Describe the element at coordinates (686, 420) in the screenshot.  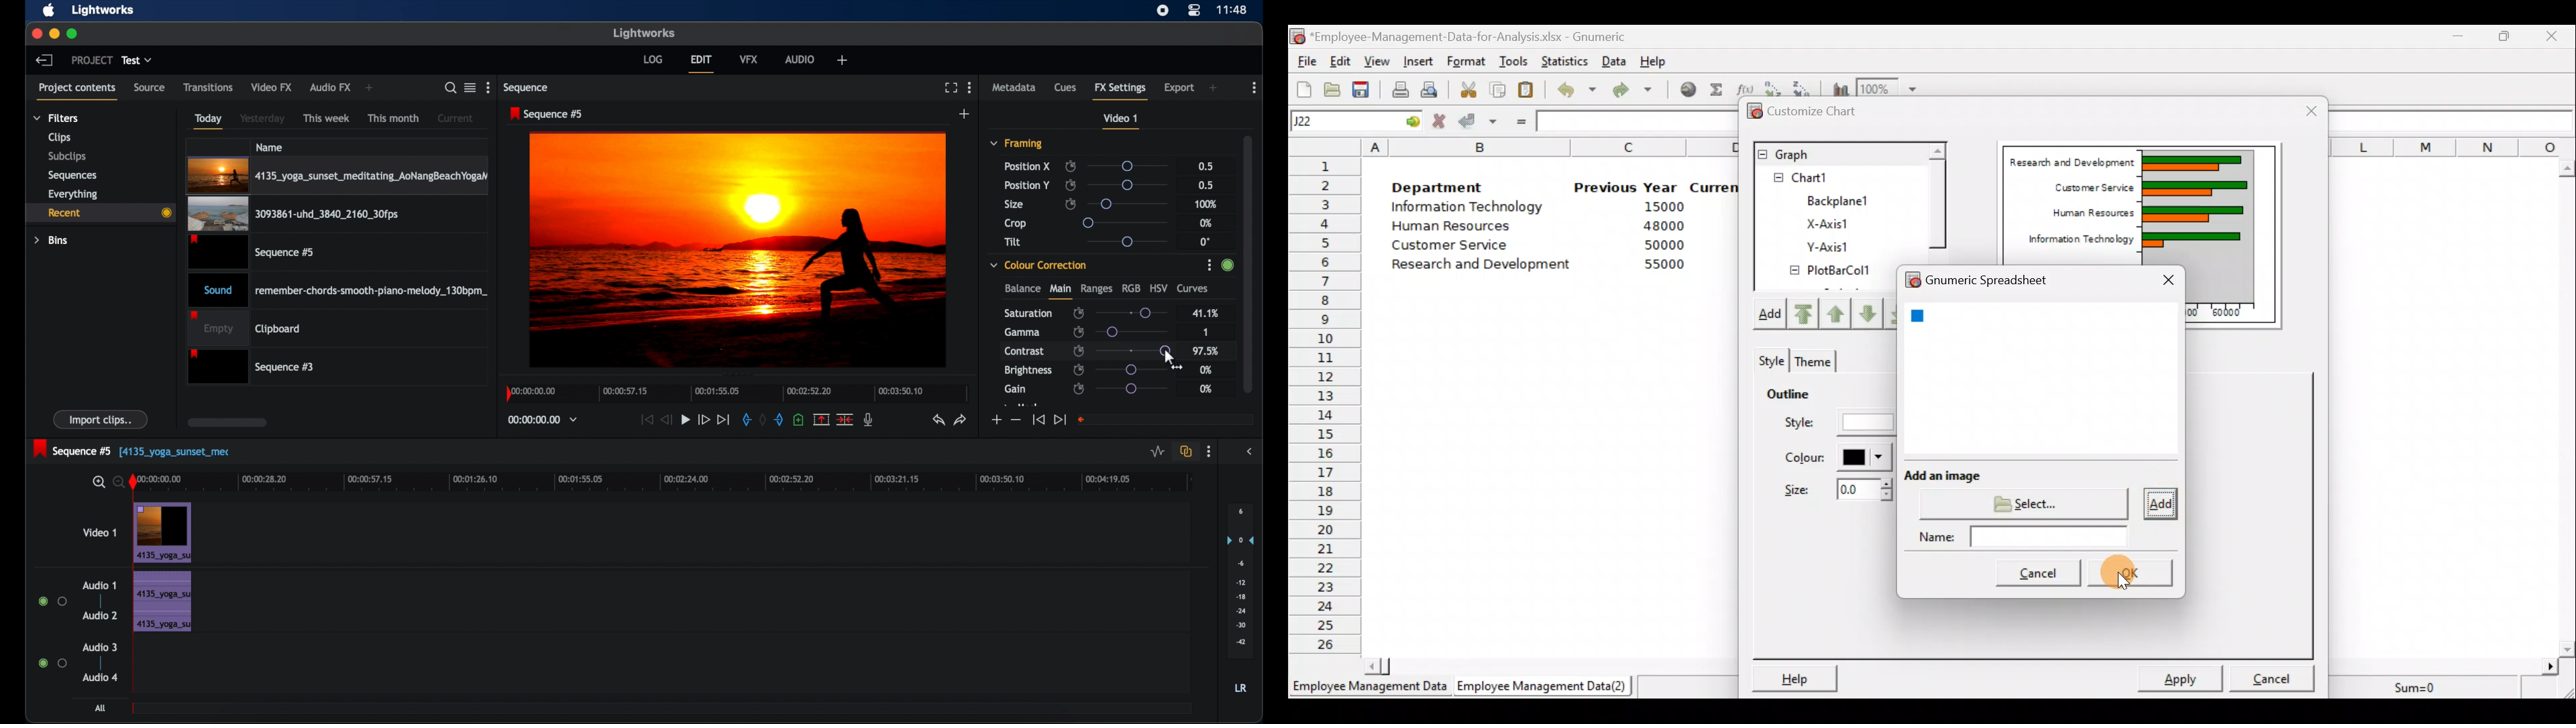
I see `play ` at that location.